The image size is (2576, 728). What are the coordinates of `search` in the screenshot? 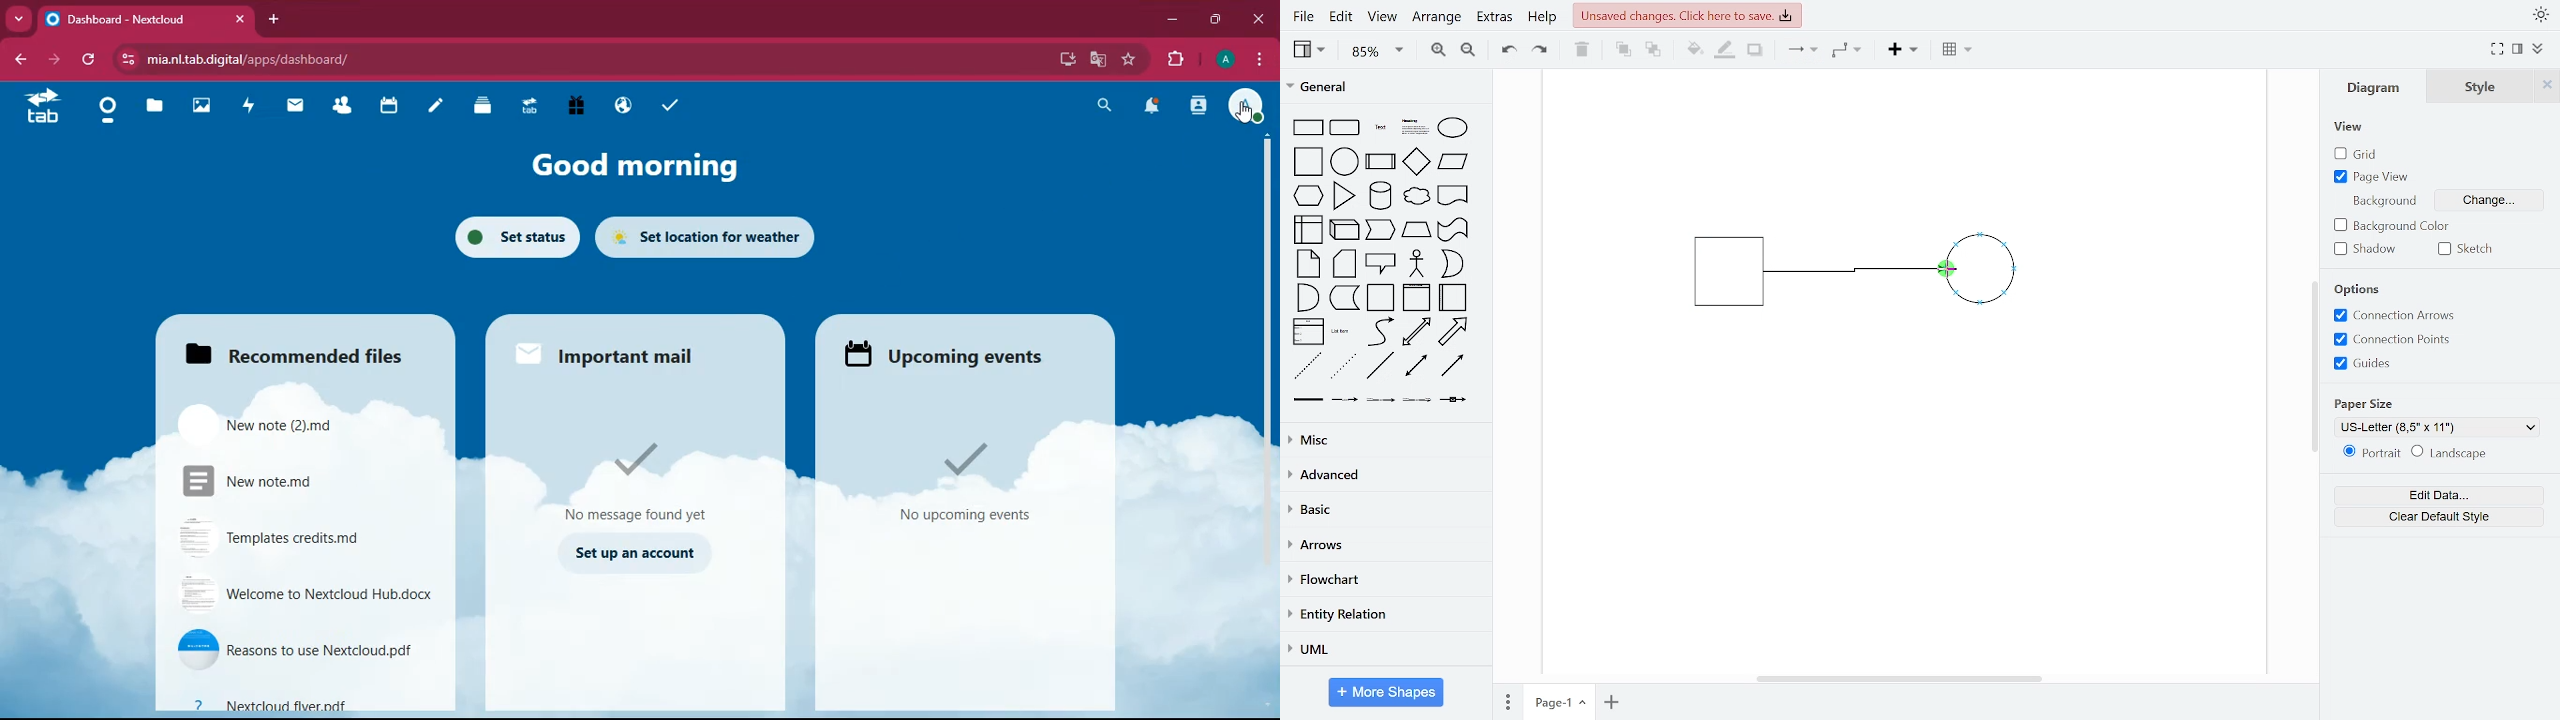 It's located at (1100, 107).